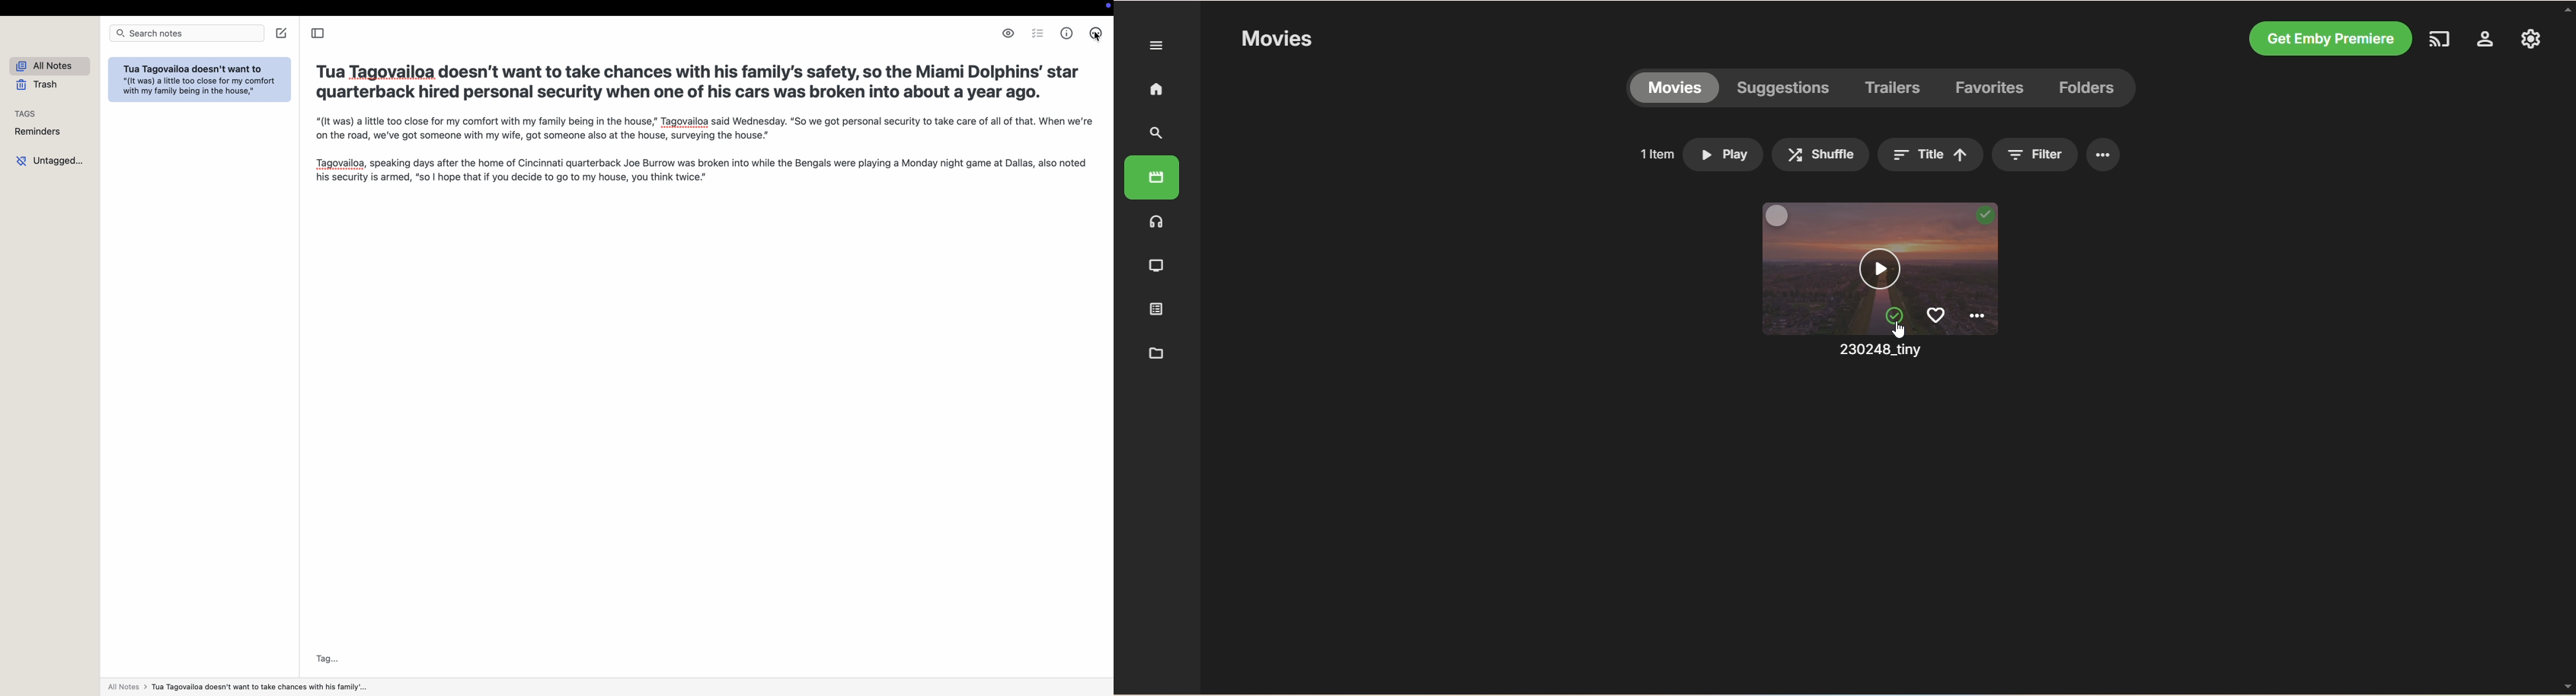  Describe the element at coordinates (282, 33) in the screenshot. I see `create note` at that location.